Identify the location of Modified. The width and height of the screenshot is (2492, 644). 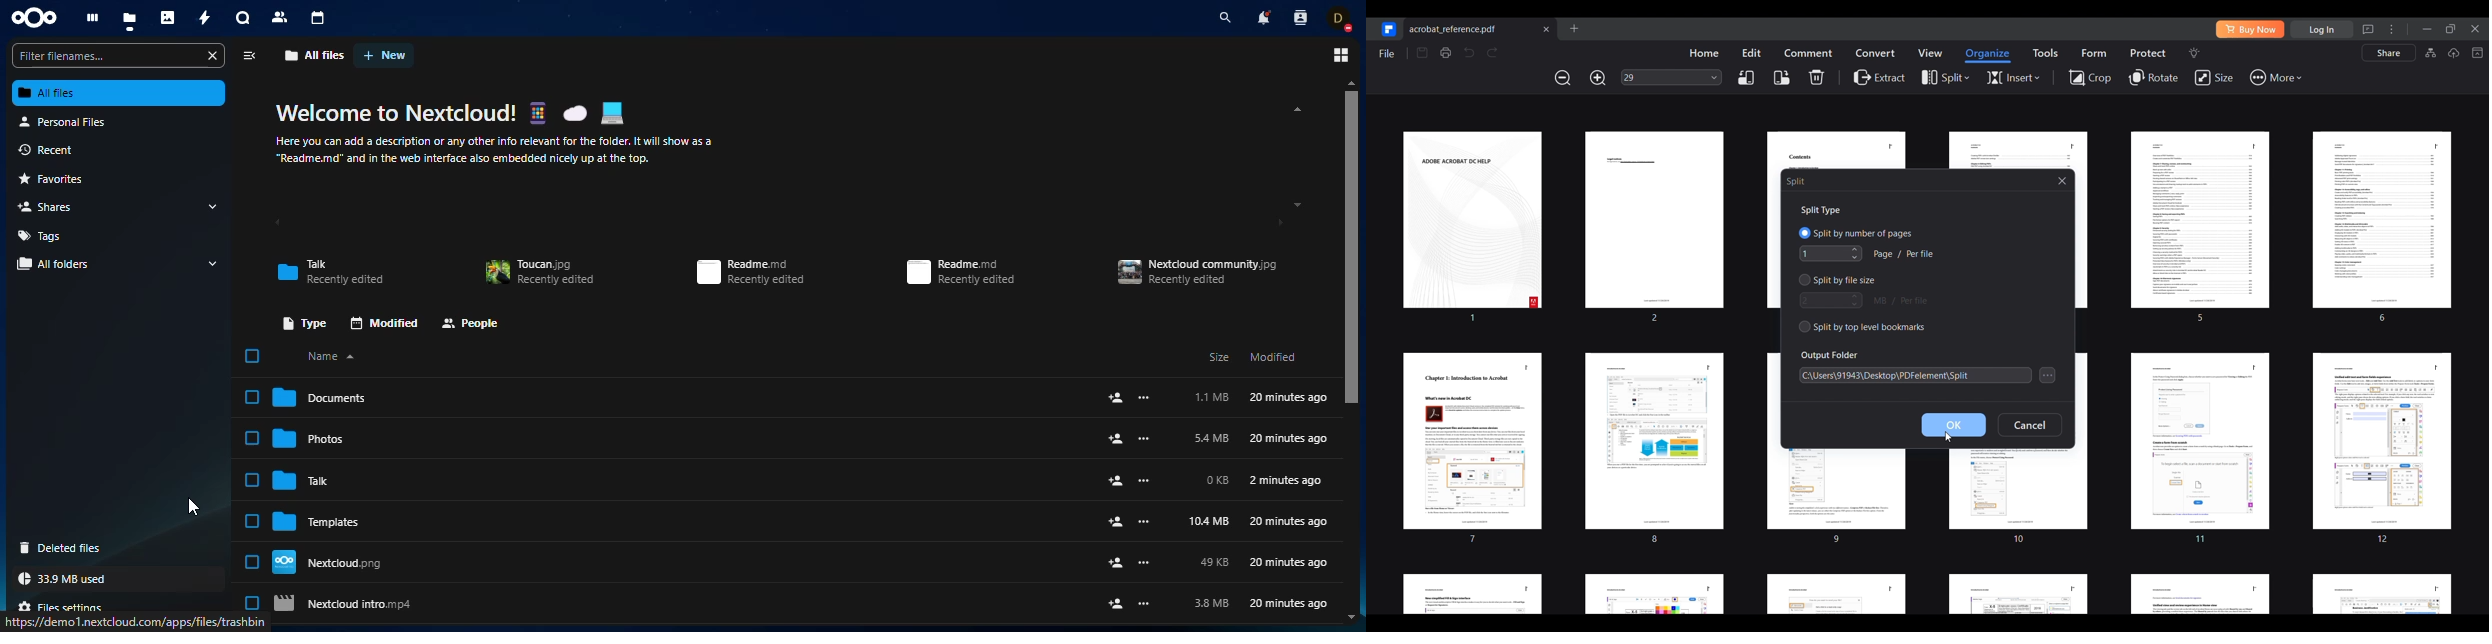
(1274, 357).